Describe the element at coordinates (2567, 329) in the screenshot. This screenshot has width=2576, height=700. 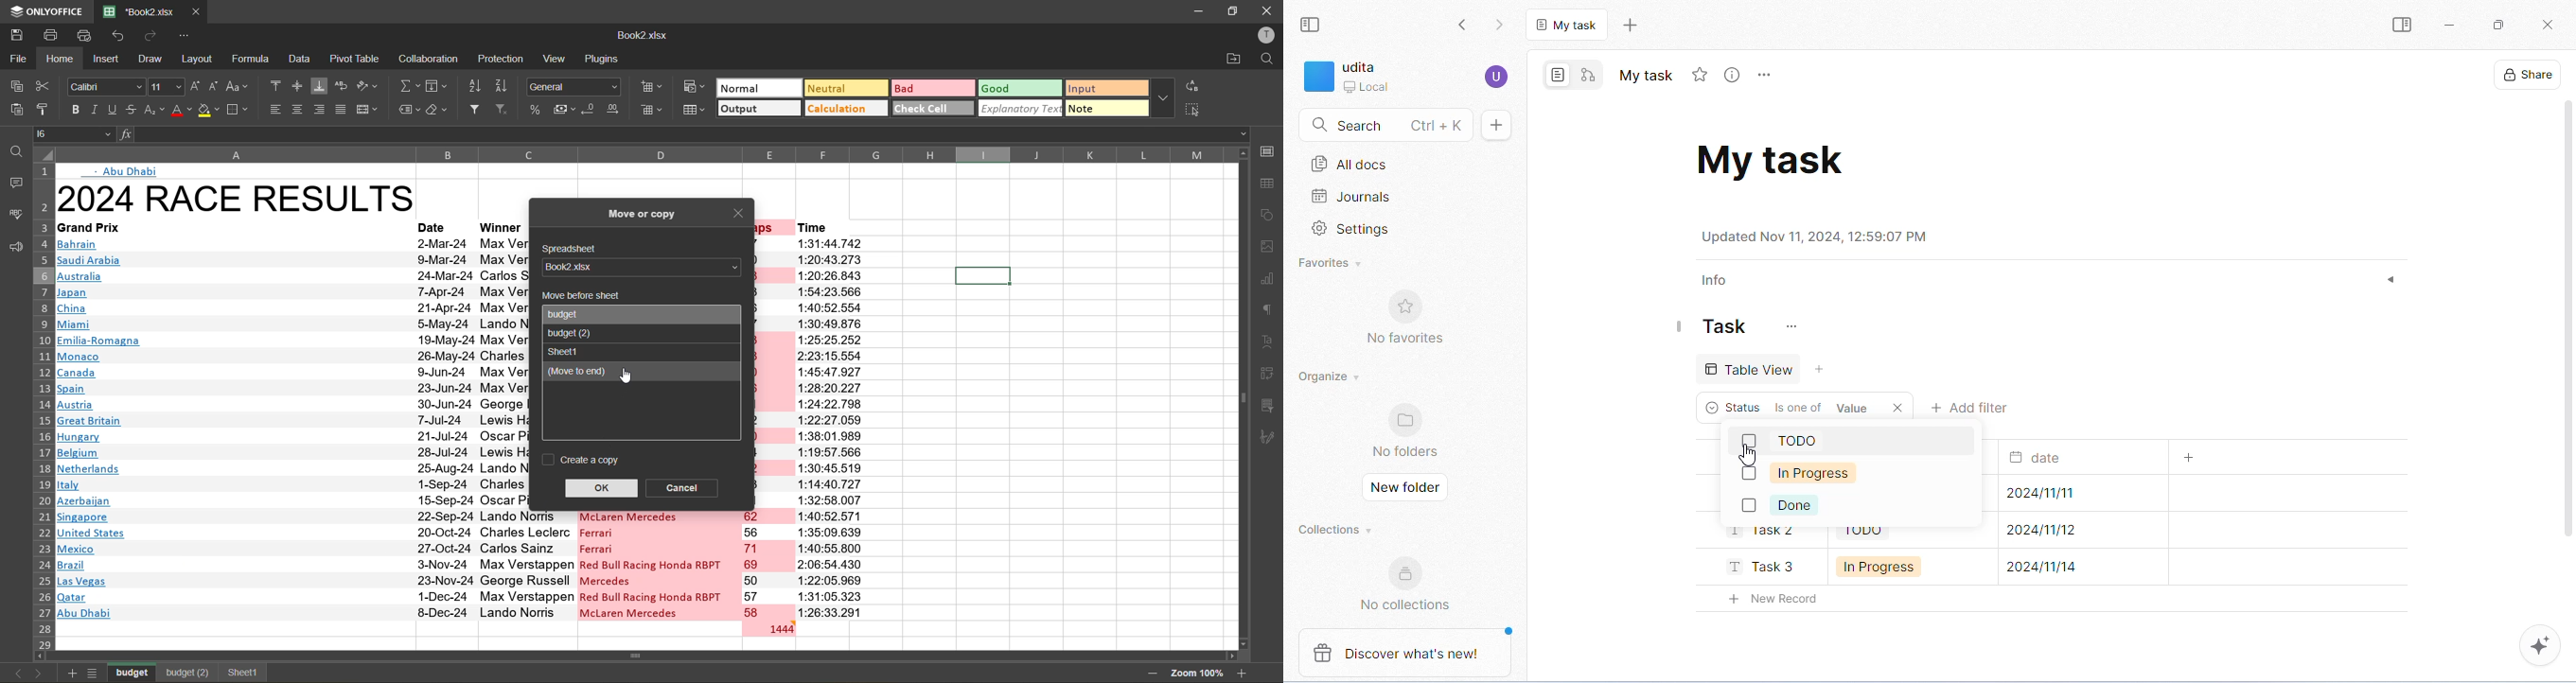
I see `vertical scroll bar` at that location.